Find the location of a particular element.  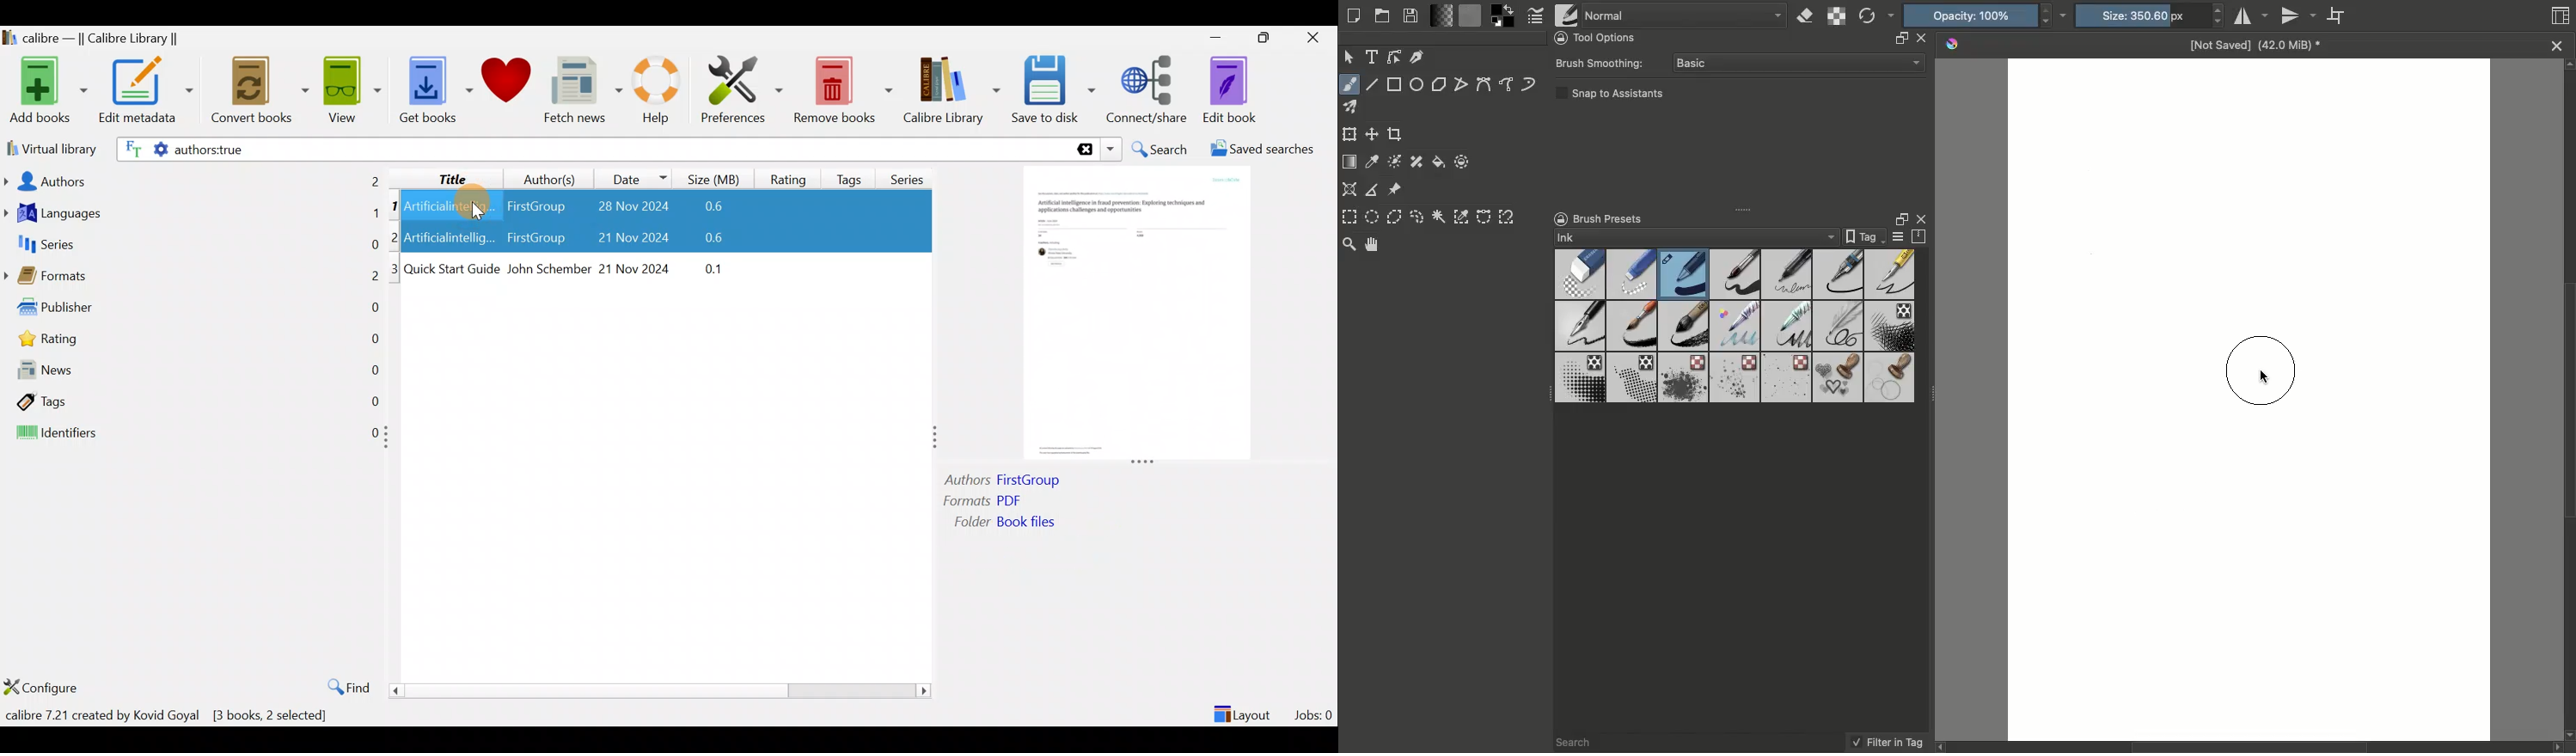

Authors: FirstGroup is located at coordinates (1007, 482).